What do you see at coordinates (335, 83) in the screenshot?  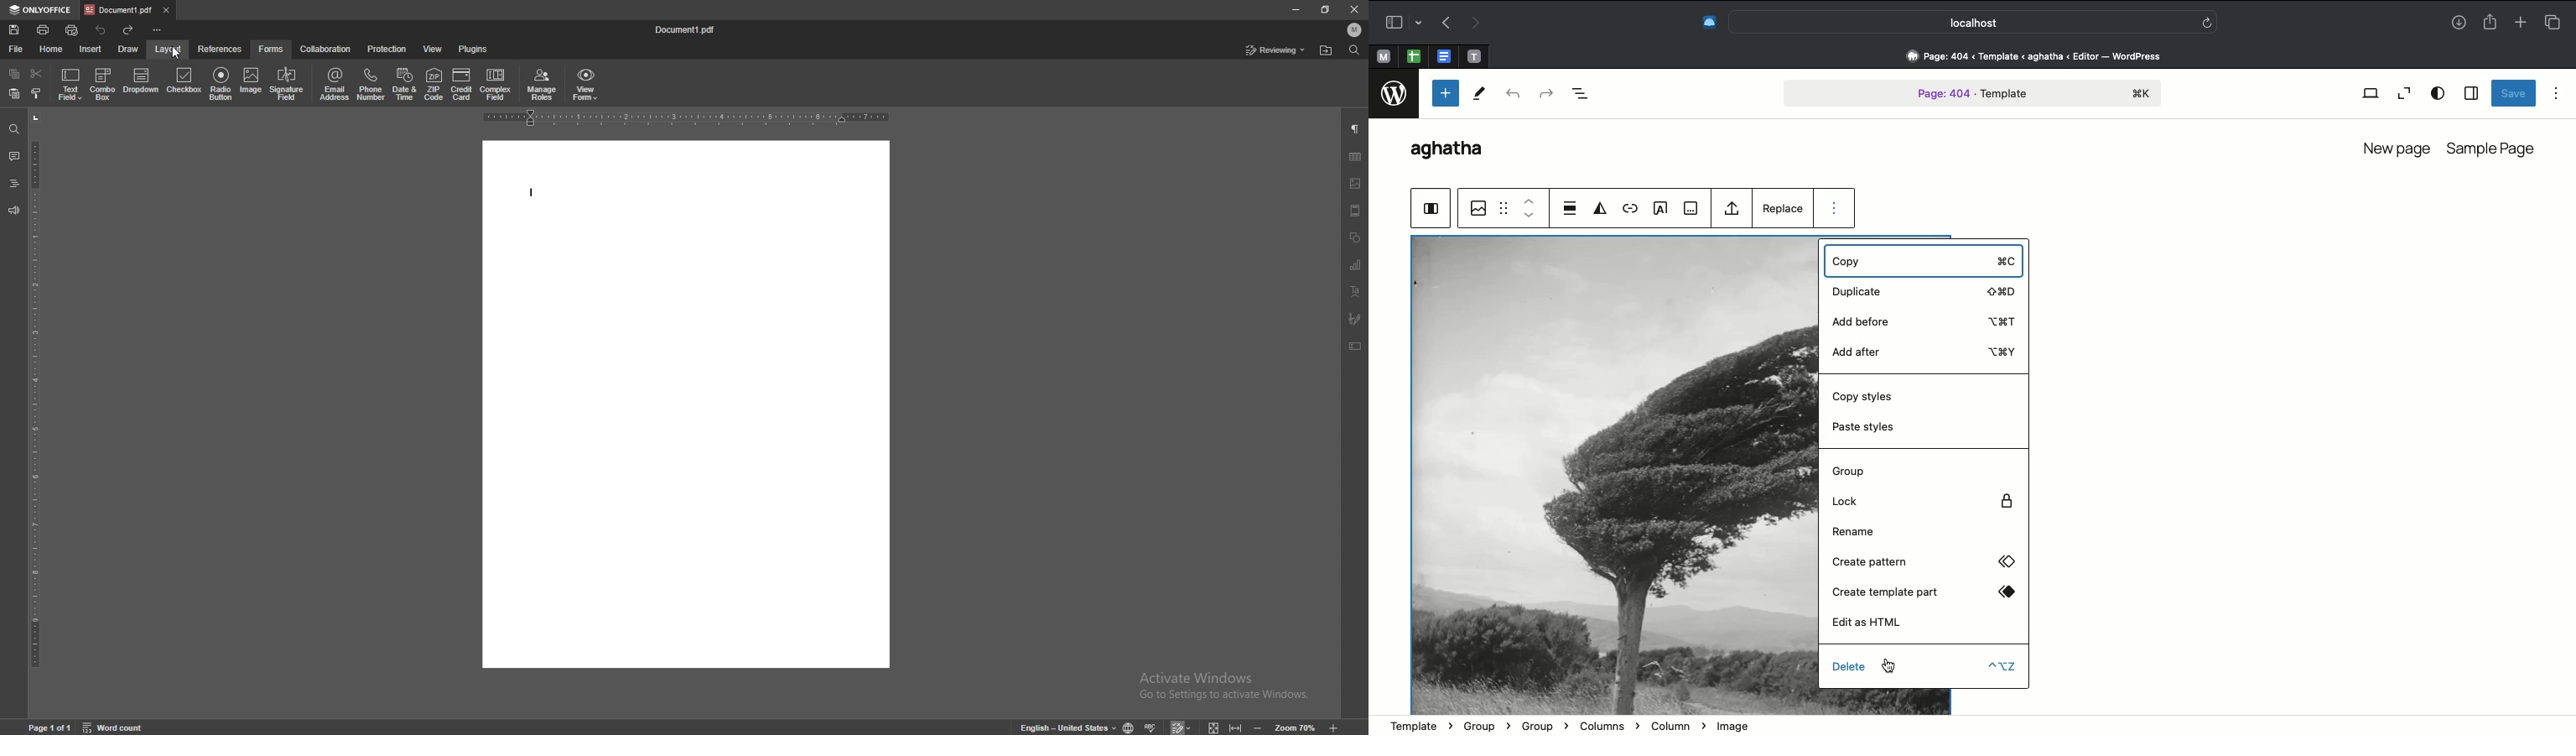 I see `email address` at bounding box center [335, 83].